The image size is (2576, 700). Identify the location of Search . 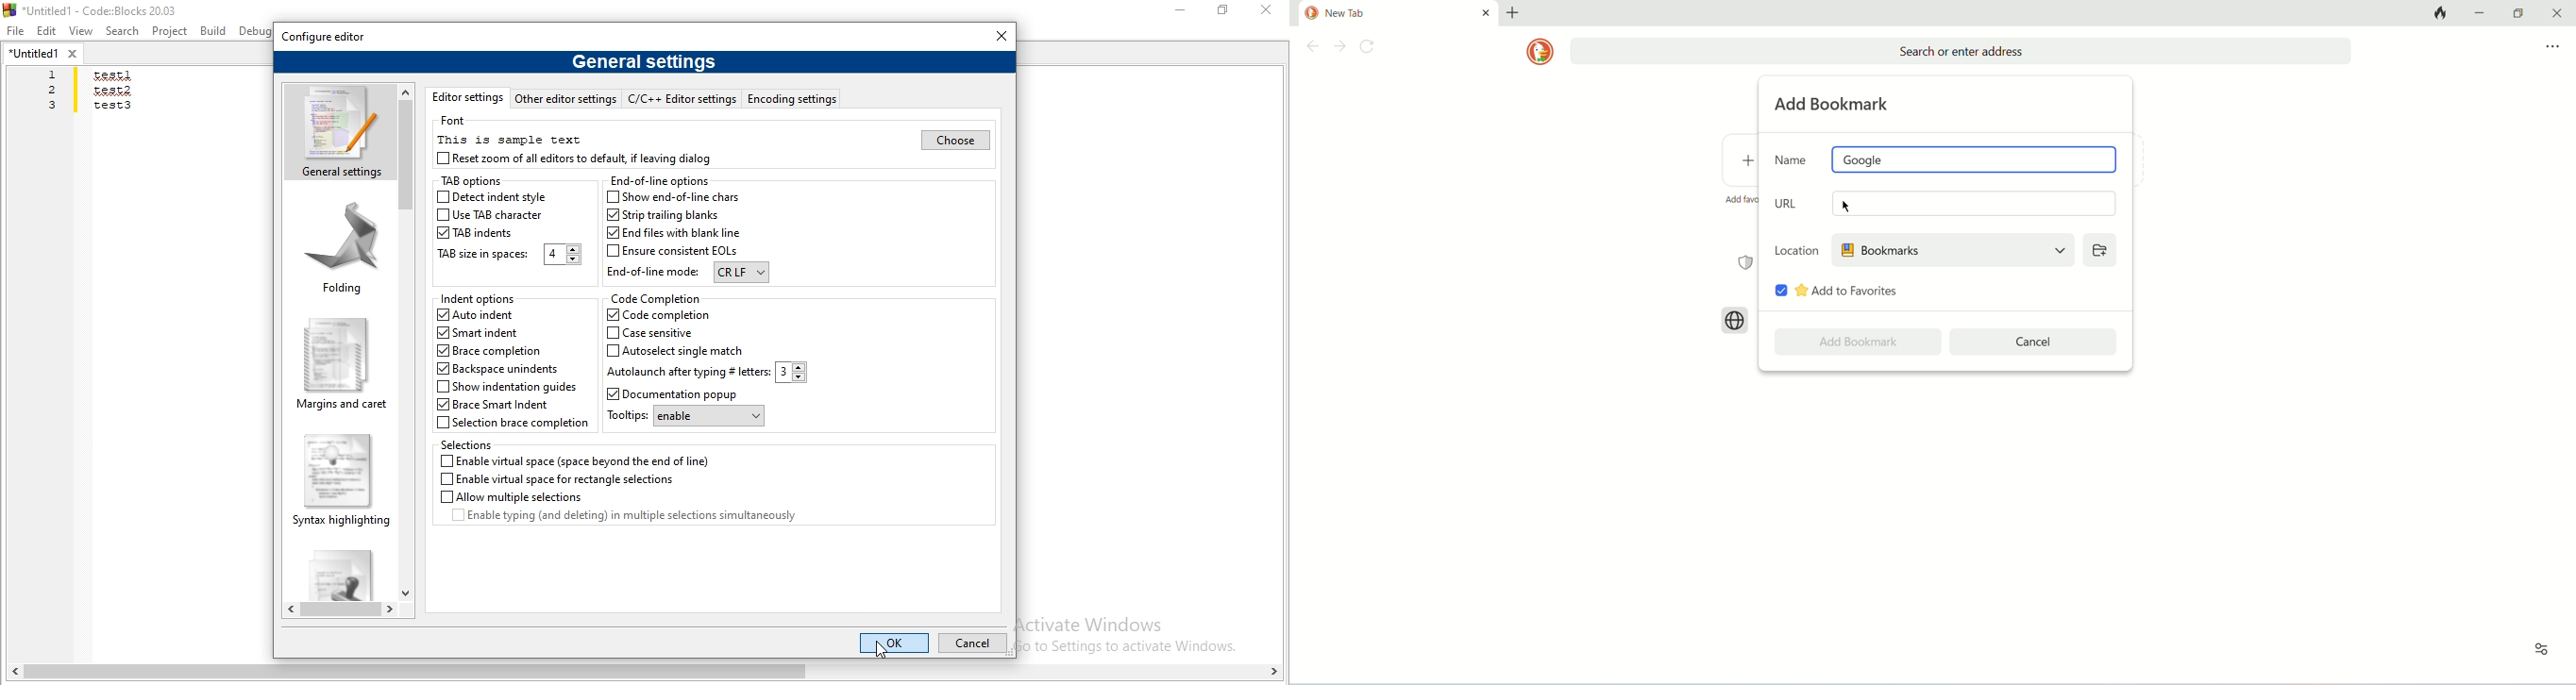
(123, 32).